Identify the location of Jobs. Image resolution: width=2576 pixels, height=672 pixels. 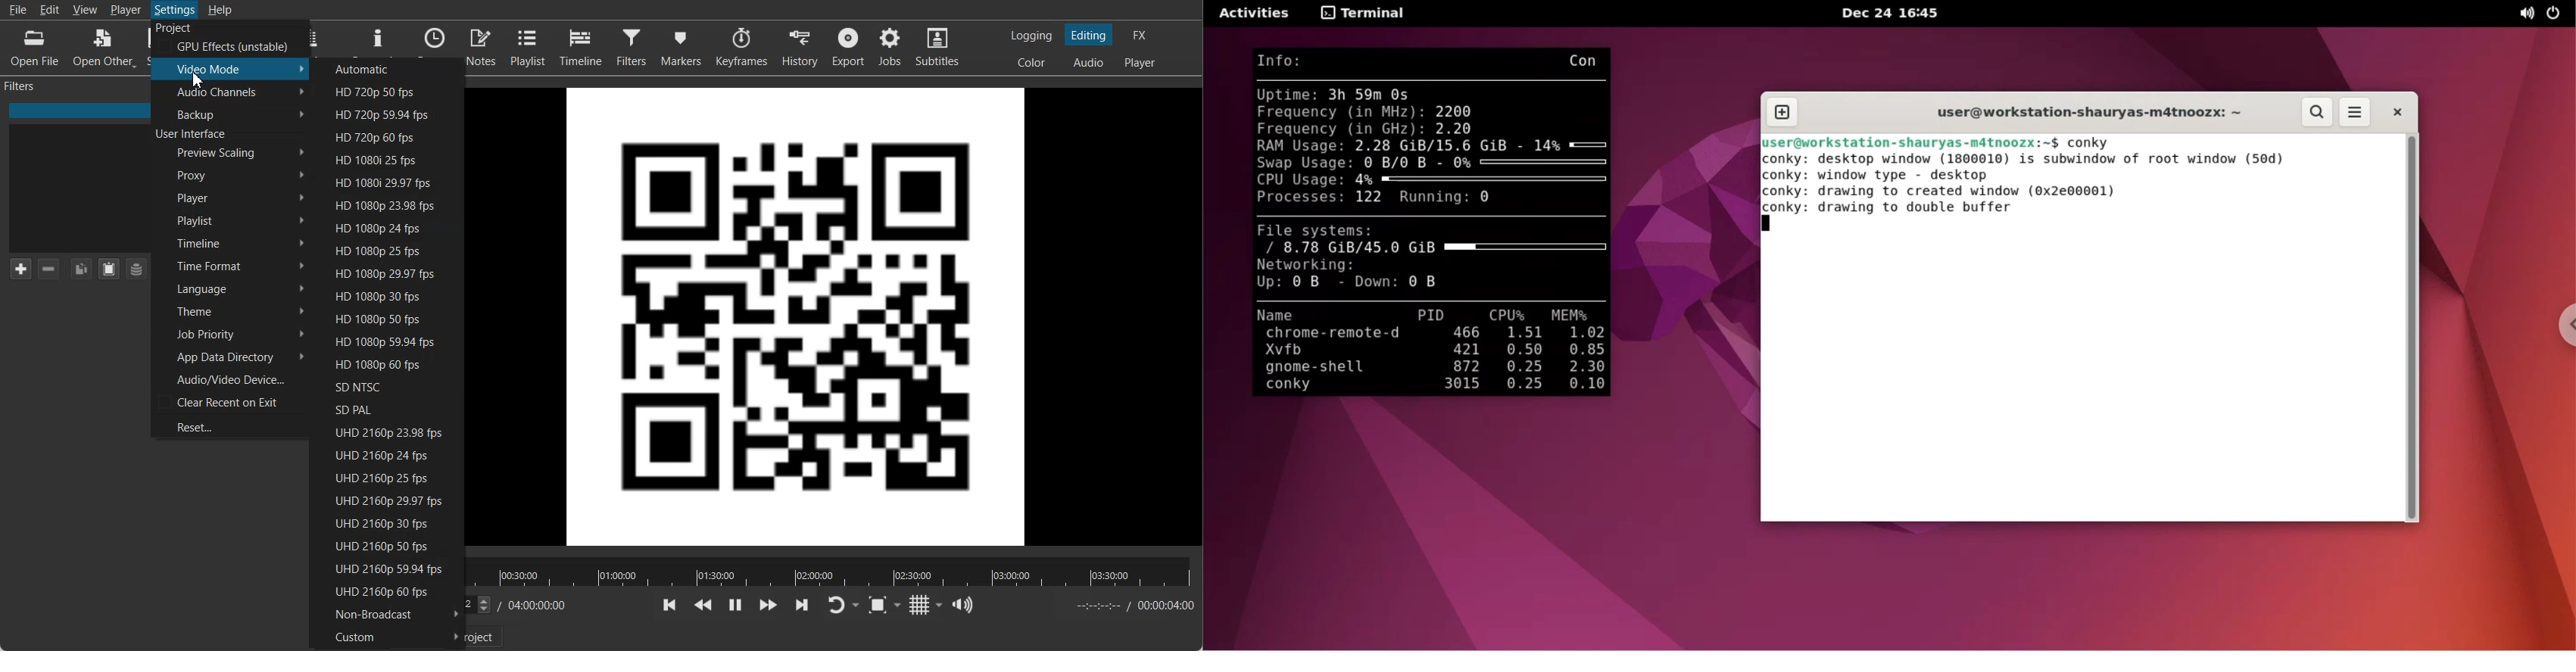
(891, 47).